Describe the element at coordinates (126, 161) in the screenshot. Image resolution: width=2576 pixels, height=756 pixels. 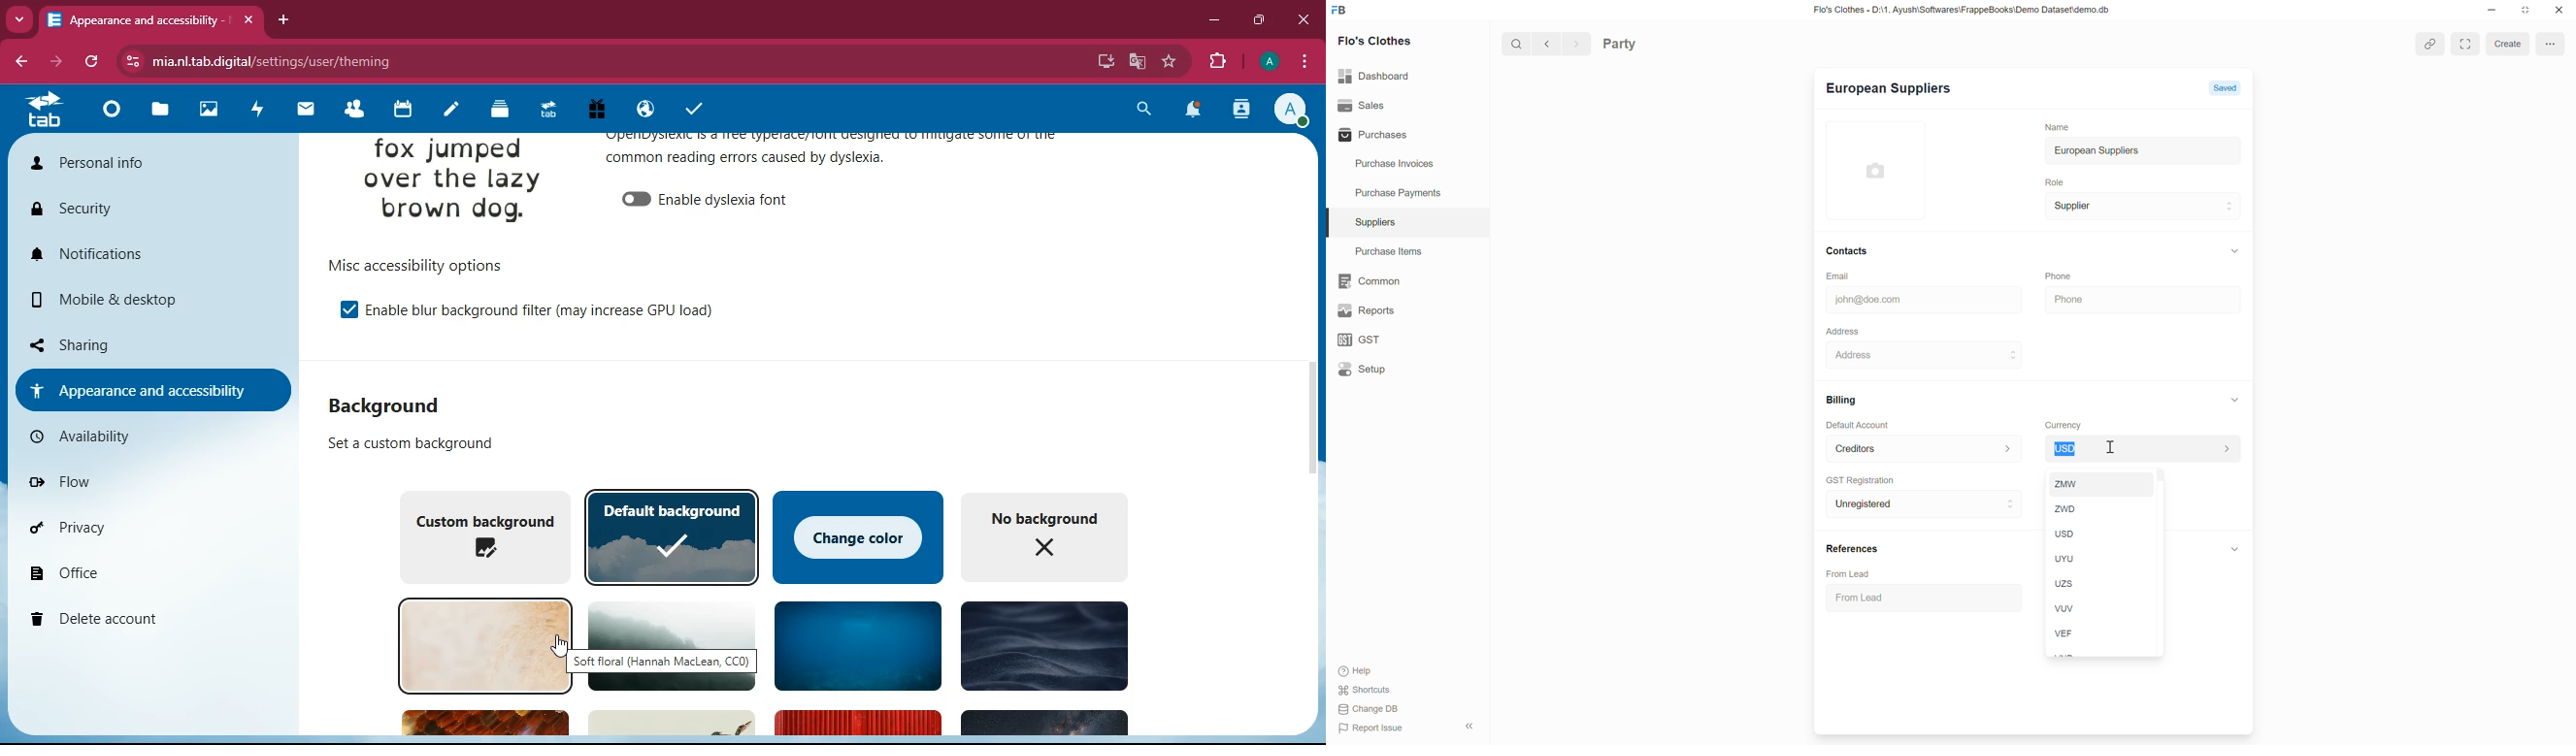
I see `personal info` at that location.